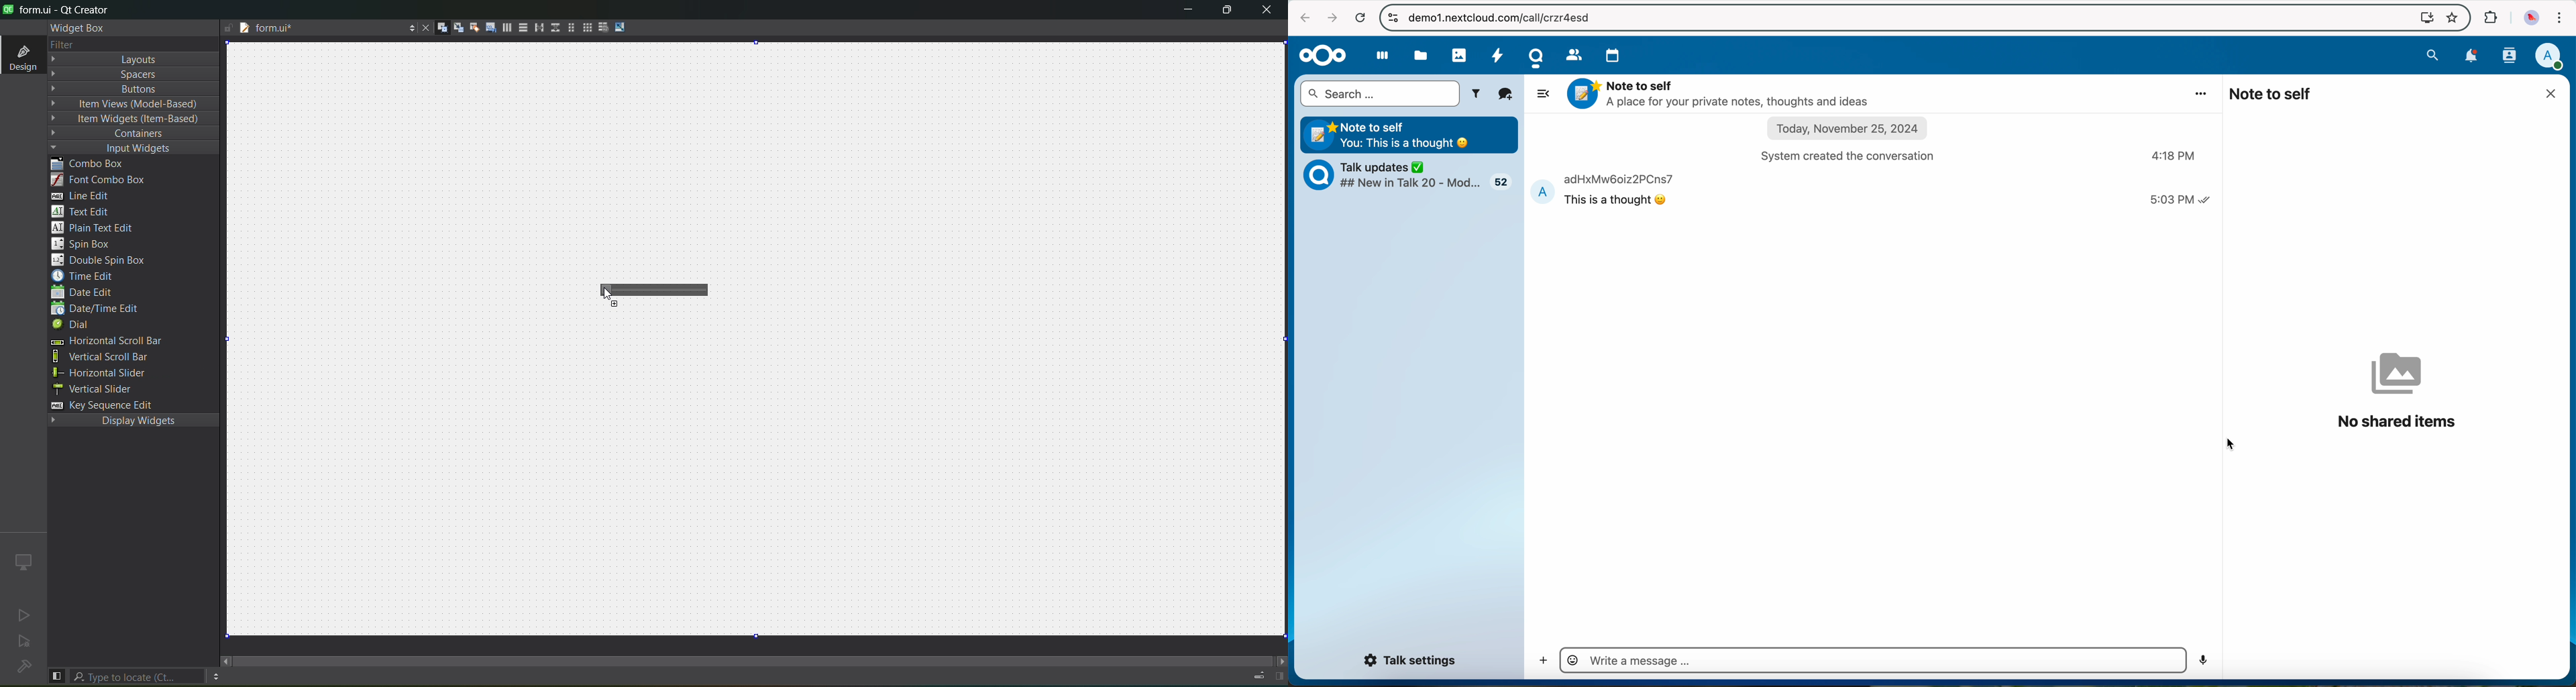 This screenshot has width=2576, height=700. I want to click on message sended, so click(1873, 191).